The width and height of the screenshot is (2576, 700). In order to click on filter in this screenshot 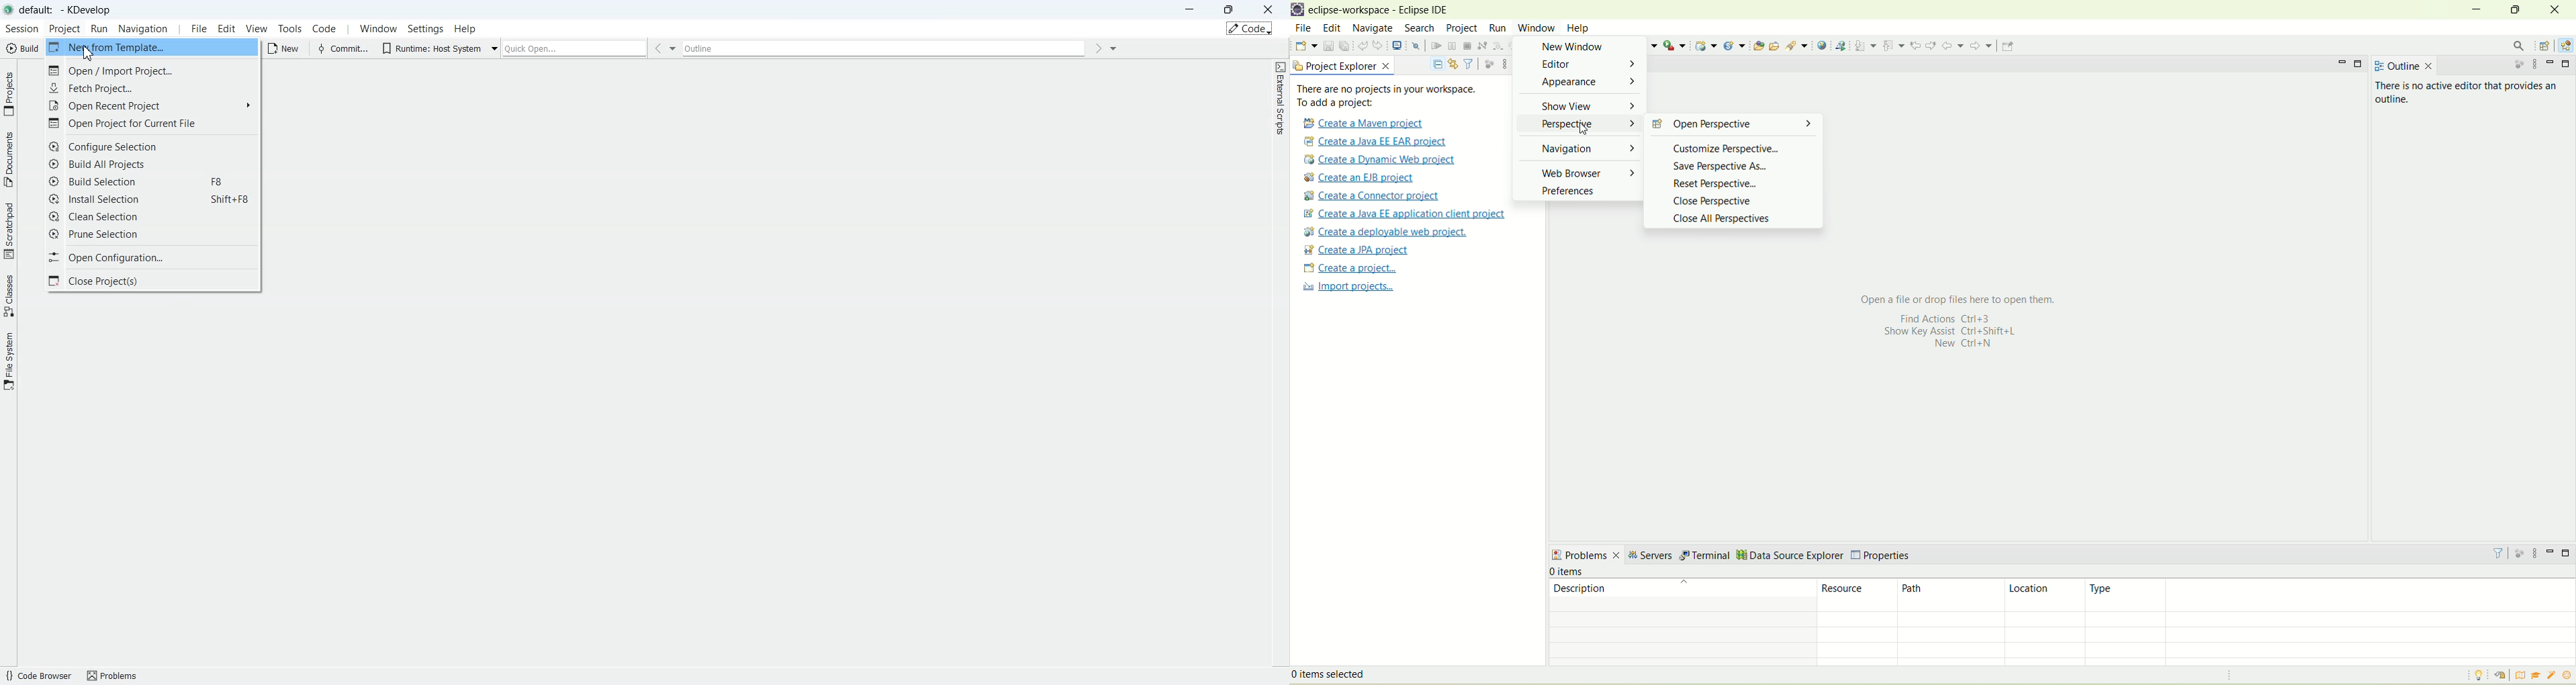, I will do `click(1469, 64)`.